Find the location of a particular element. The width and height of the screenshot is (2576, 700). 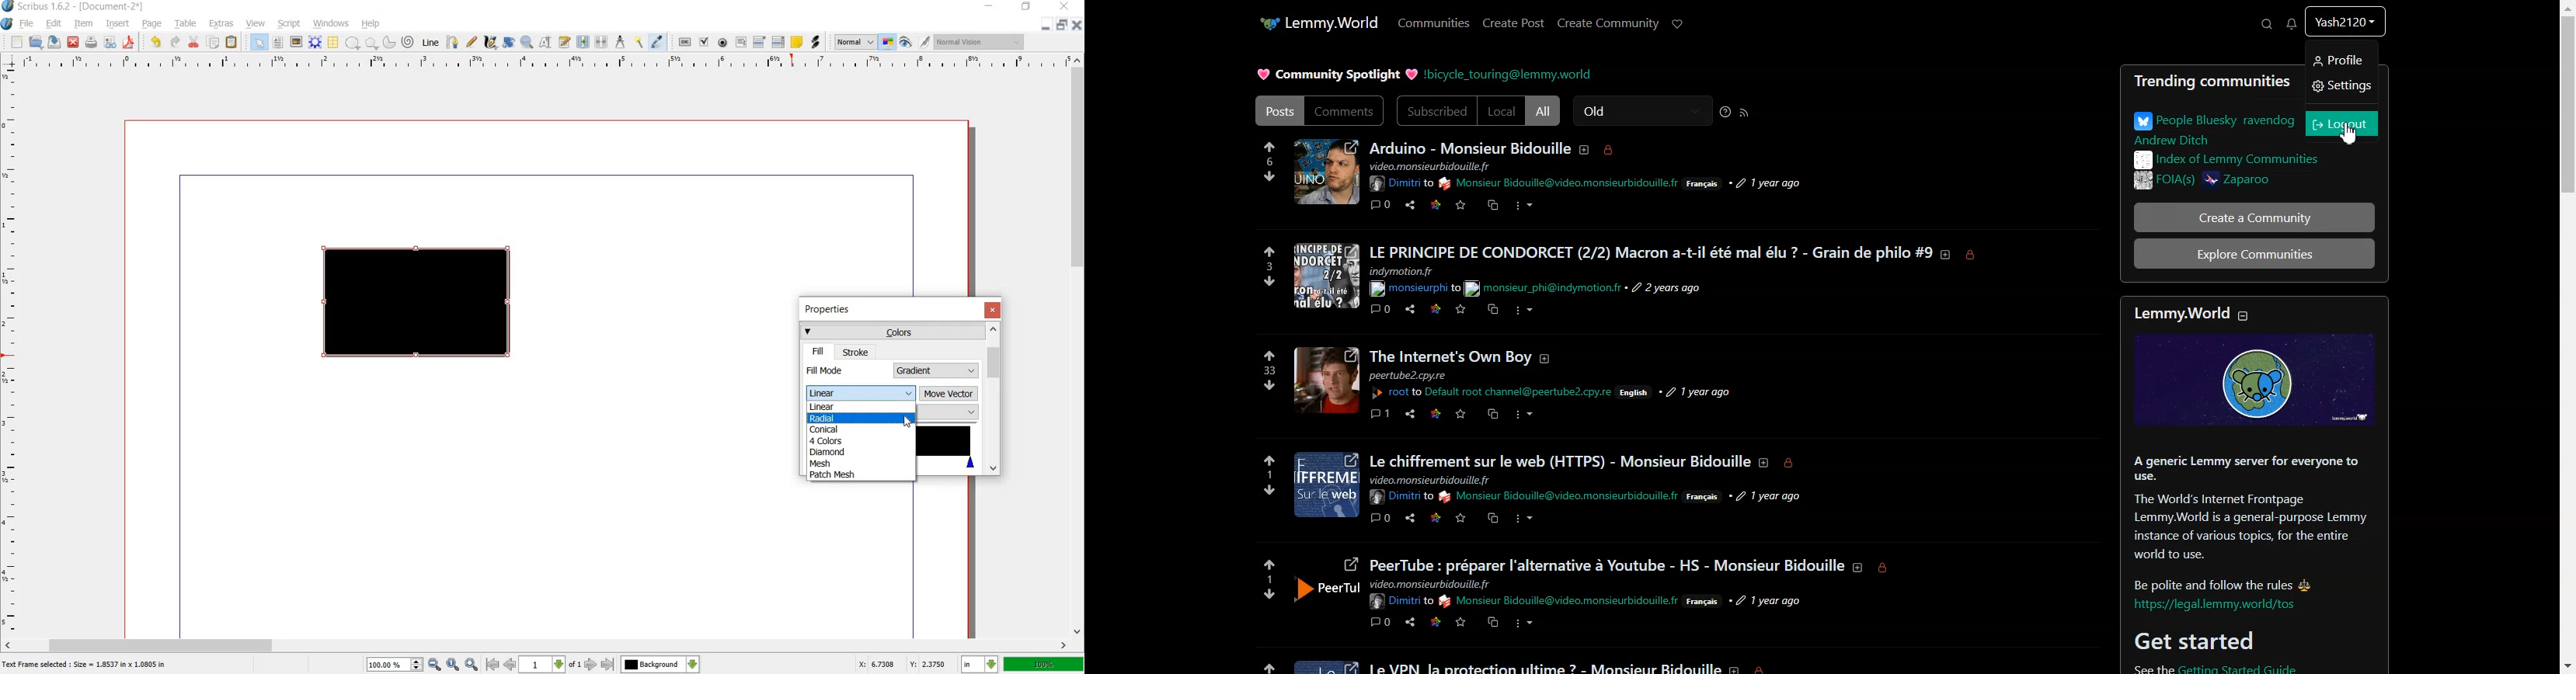

save is located at coordinates (1461, 415).